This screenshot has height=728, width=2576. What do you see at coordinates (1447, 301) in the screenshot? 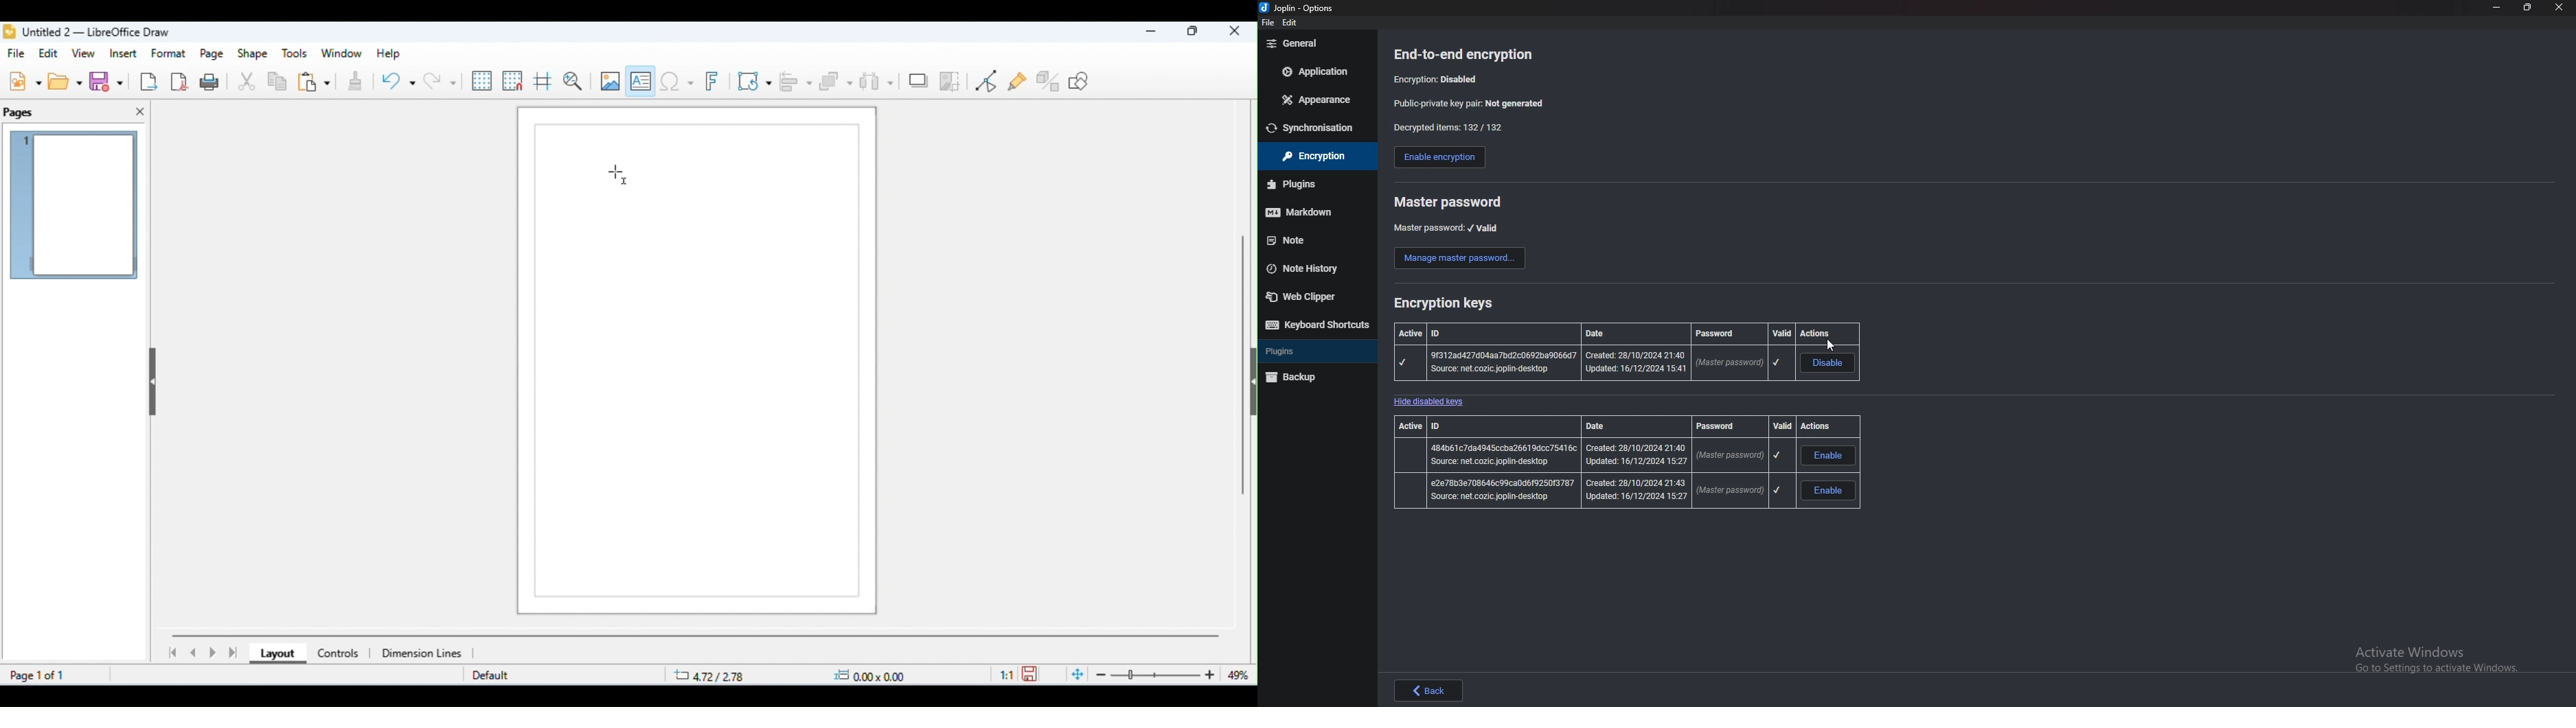
I see `encryption keys` at bounding box center [1447, 301].